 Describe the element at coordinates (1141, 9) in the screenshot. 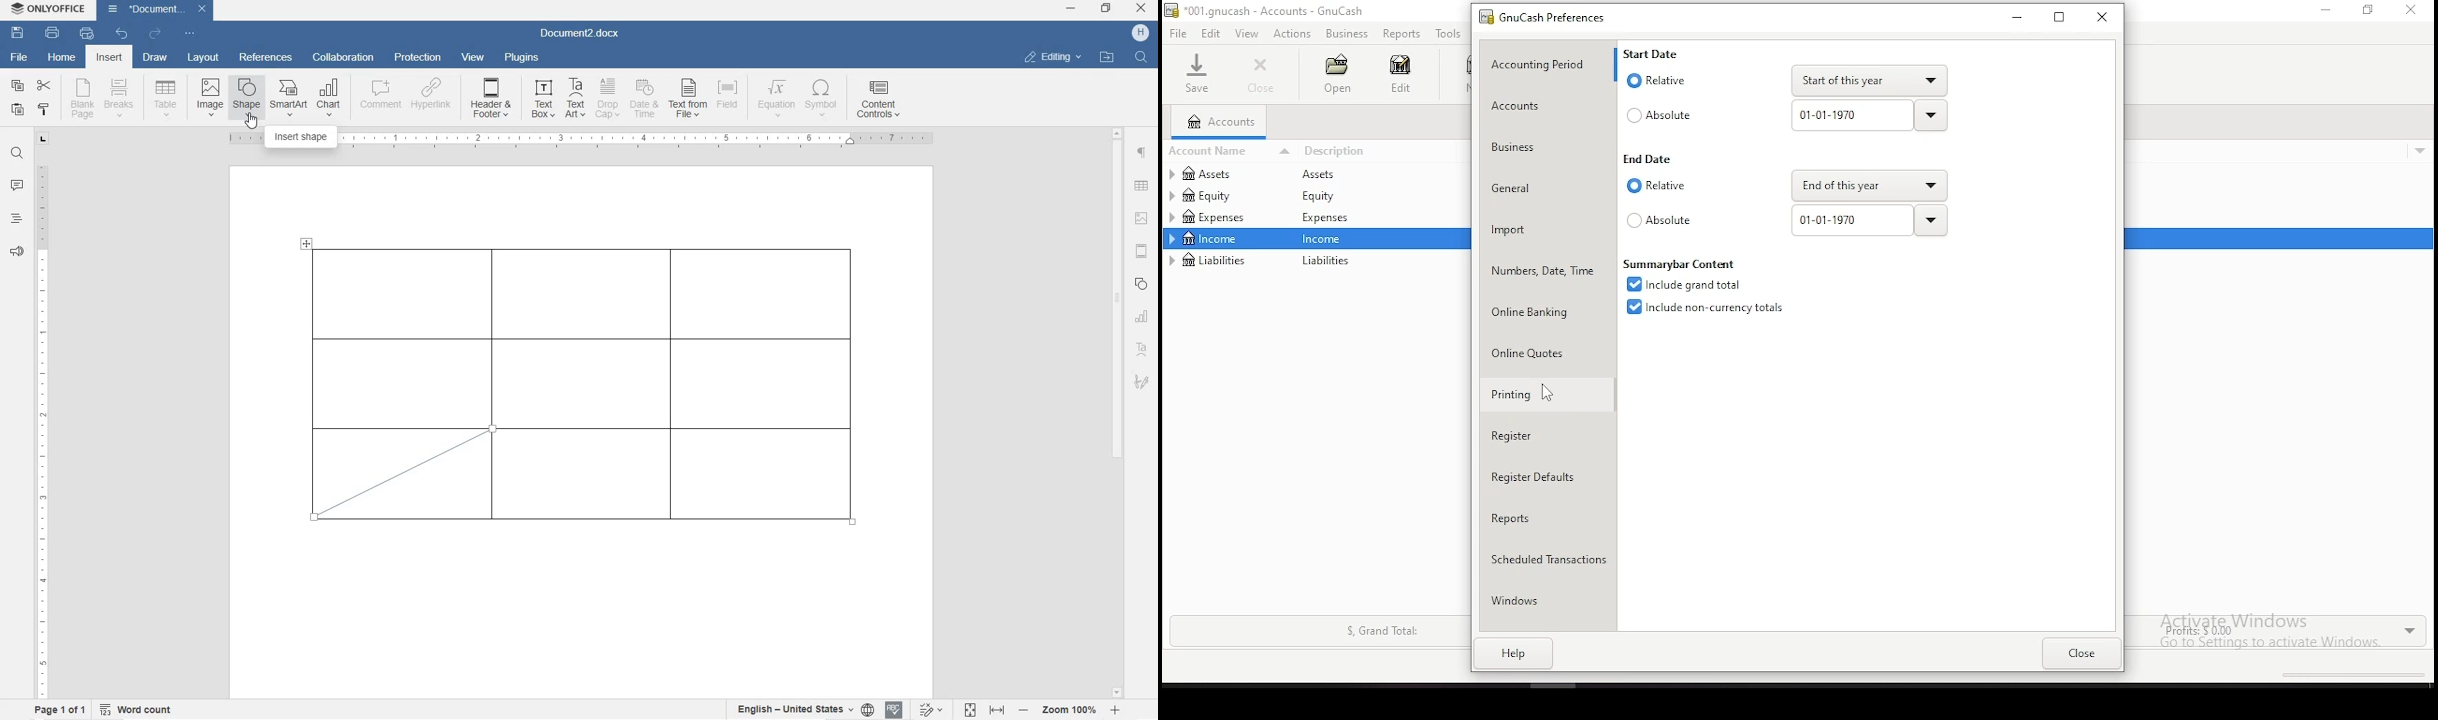

I see `close` at that location.